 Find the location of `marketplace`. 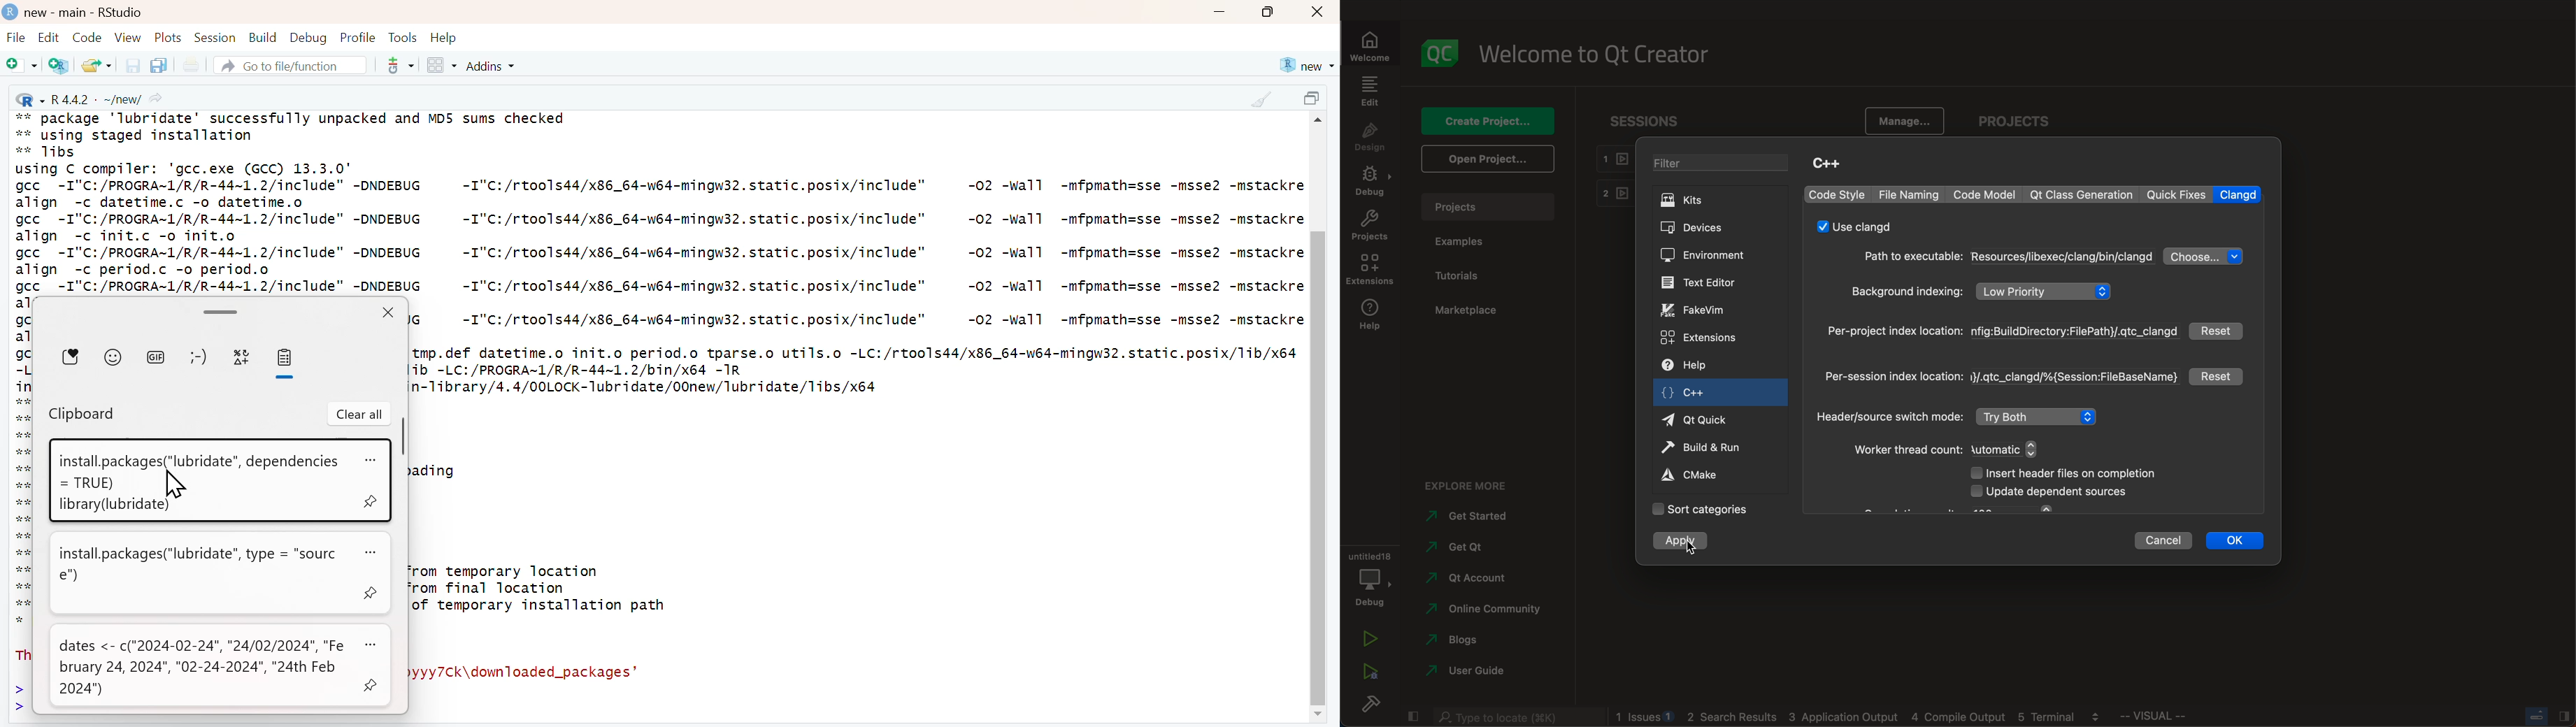

marketplace is located at coordinates (1481, 311).